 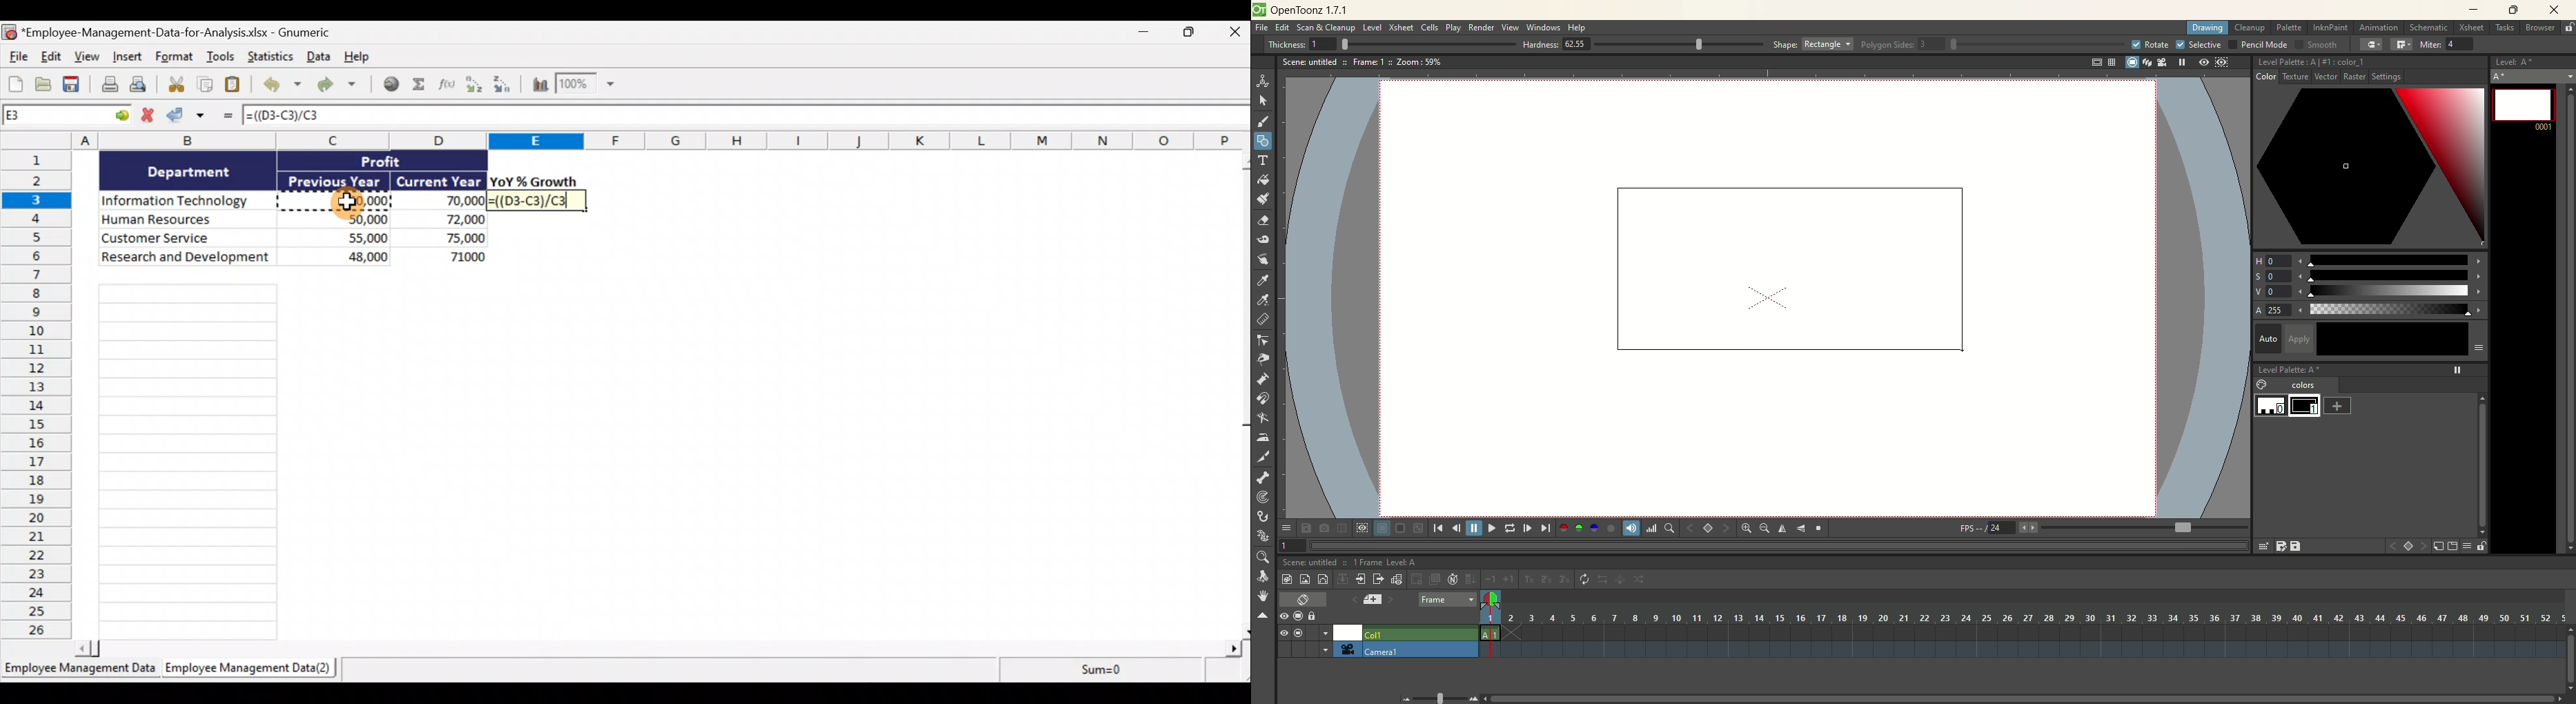 What do you see at coordinates (1263, 100) in the screenshot?
I see `selection tool` at bounding box center [1263, 100].